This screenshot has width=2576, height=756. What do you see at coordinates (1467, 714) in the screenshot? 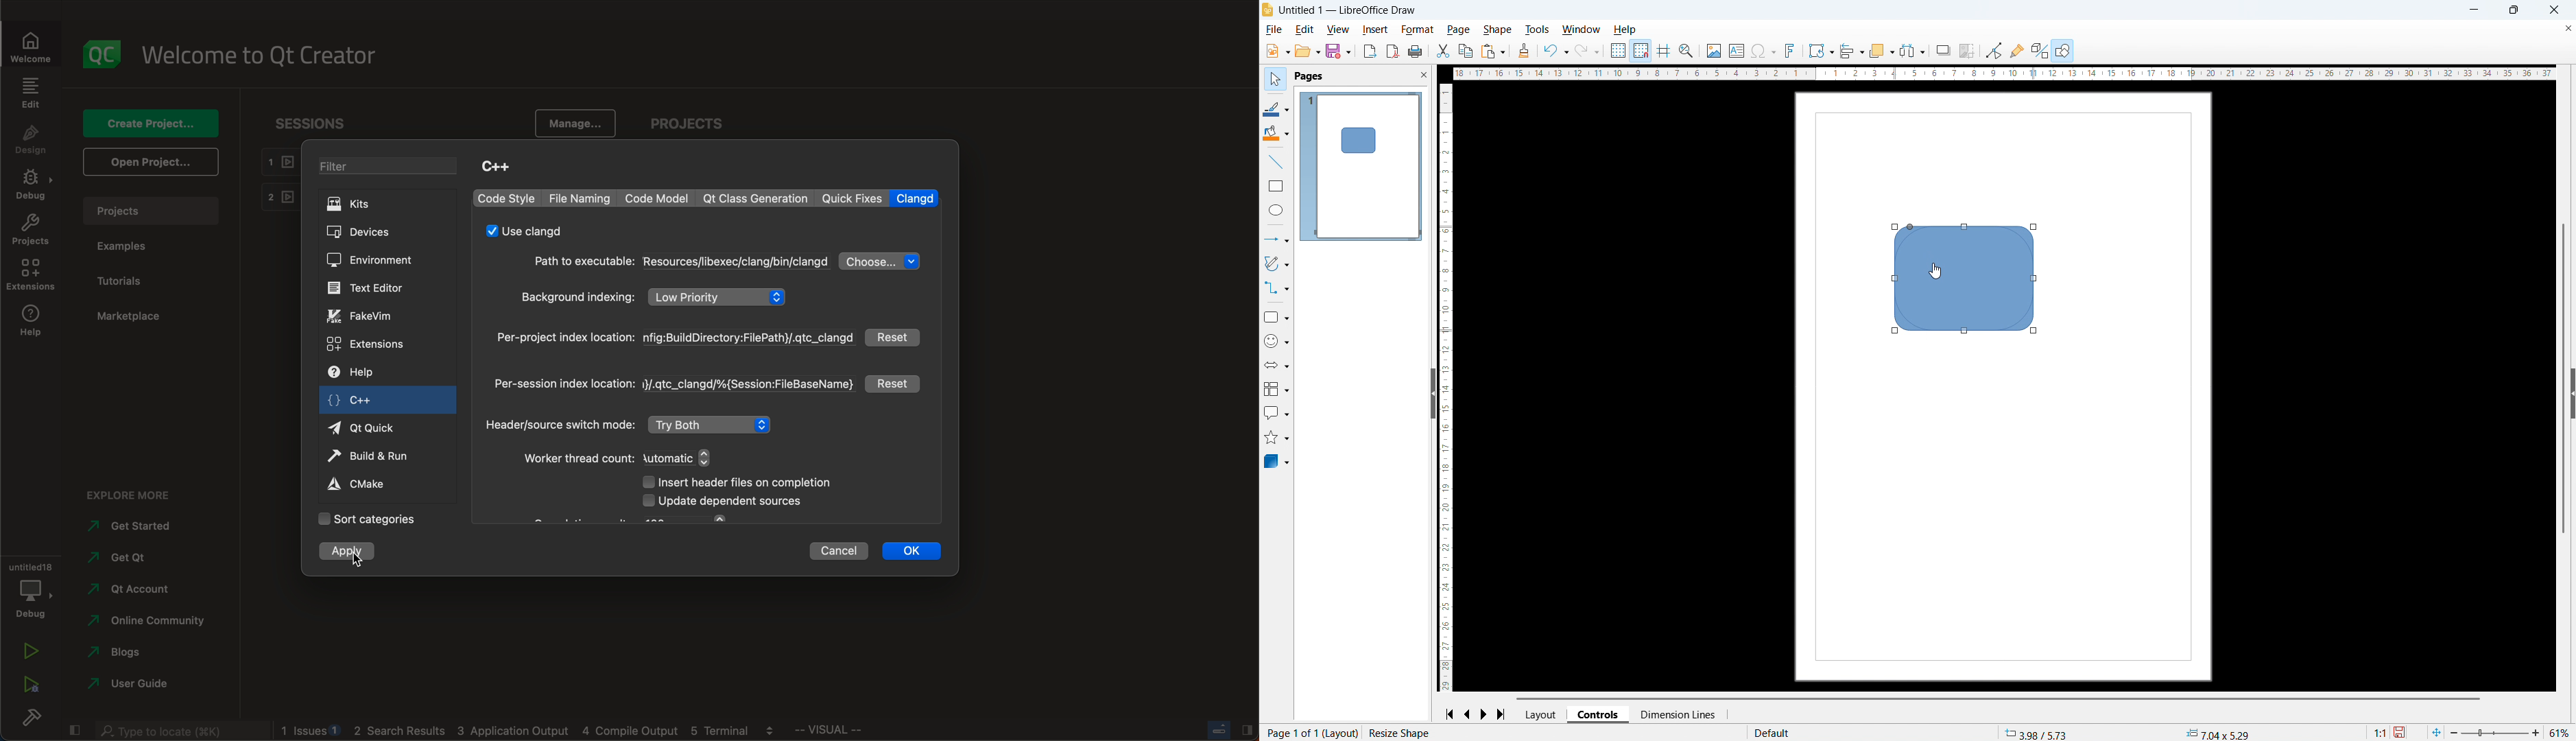
I see `Previous page ` at bounding box center [1467, 714].